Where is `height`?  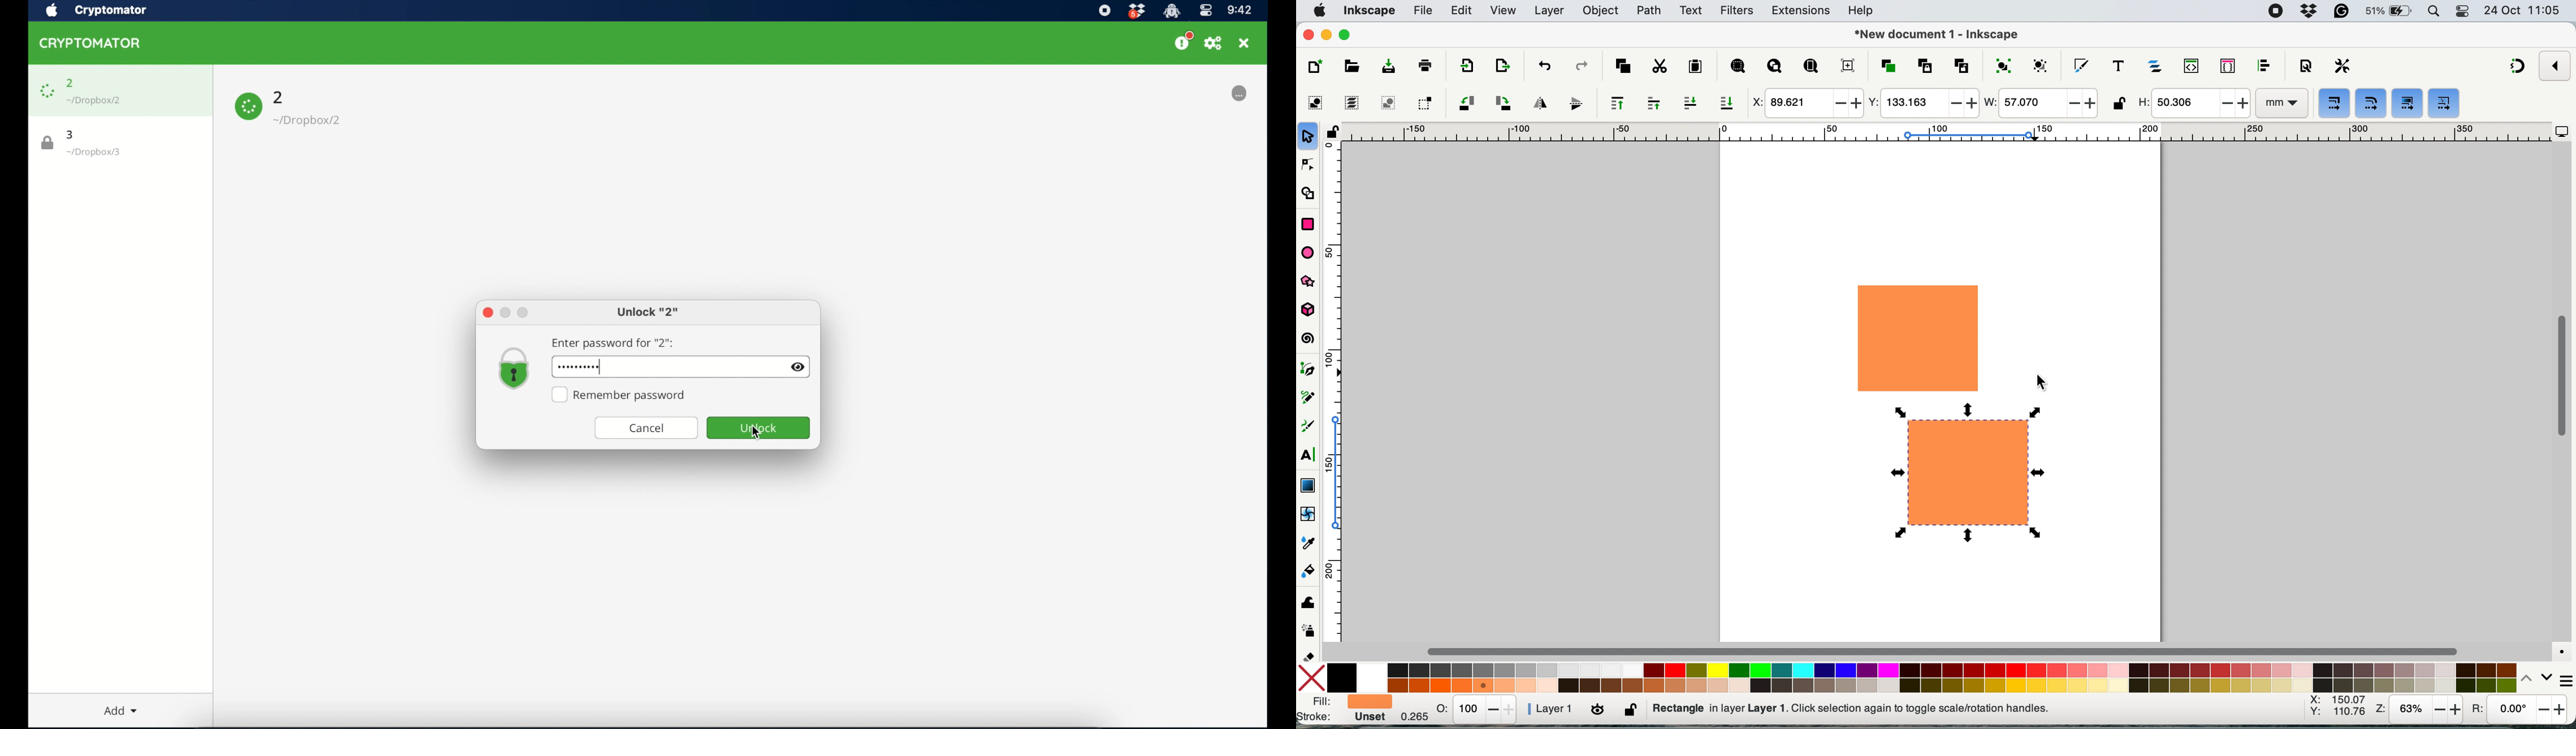 height is located at coordinates (2193, 103).